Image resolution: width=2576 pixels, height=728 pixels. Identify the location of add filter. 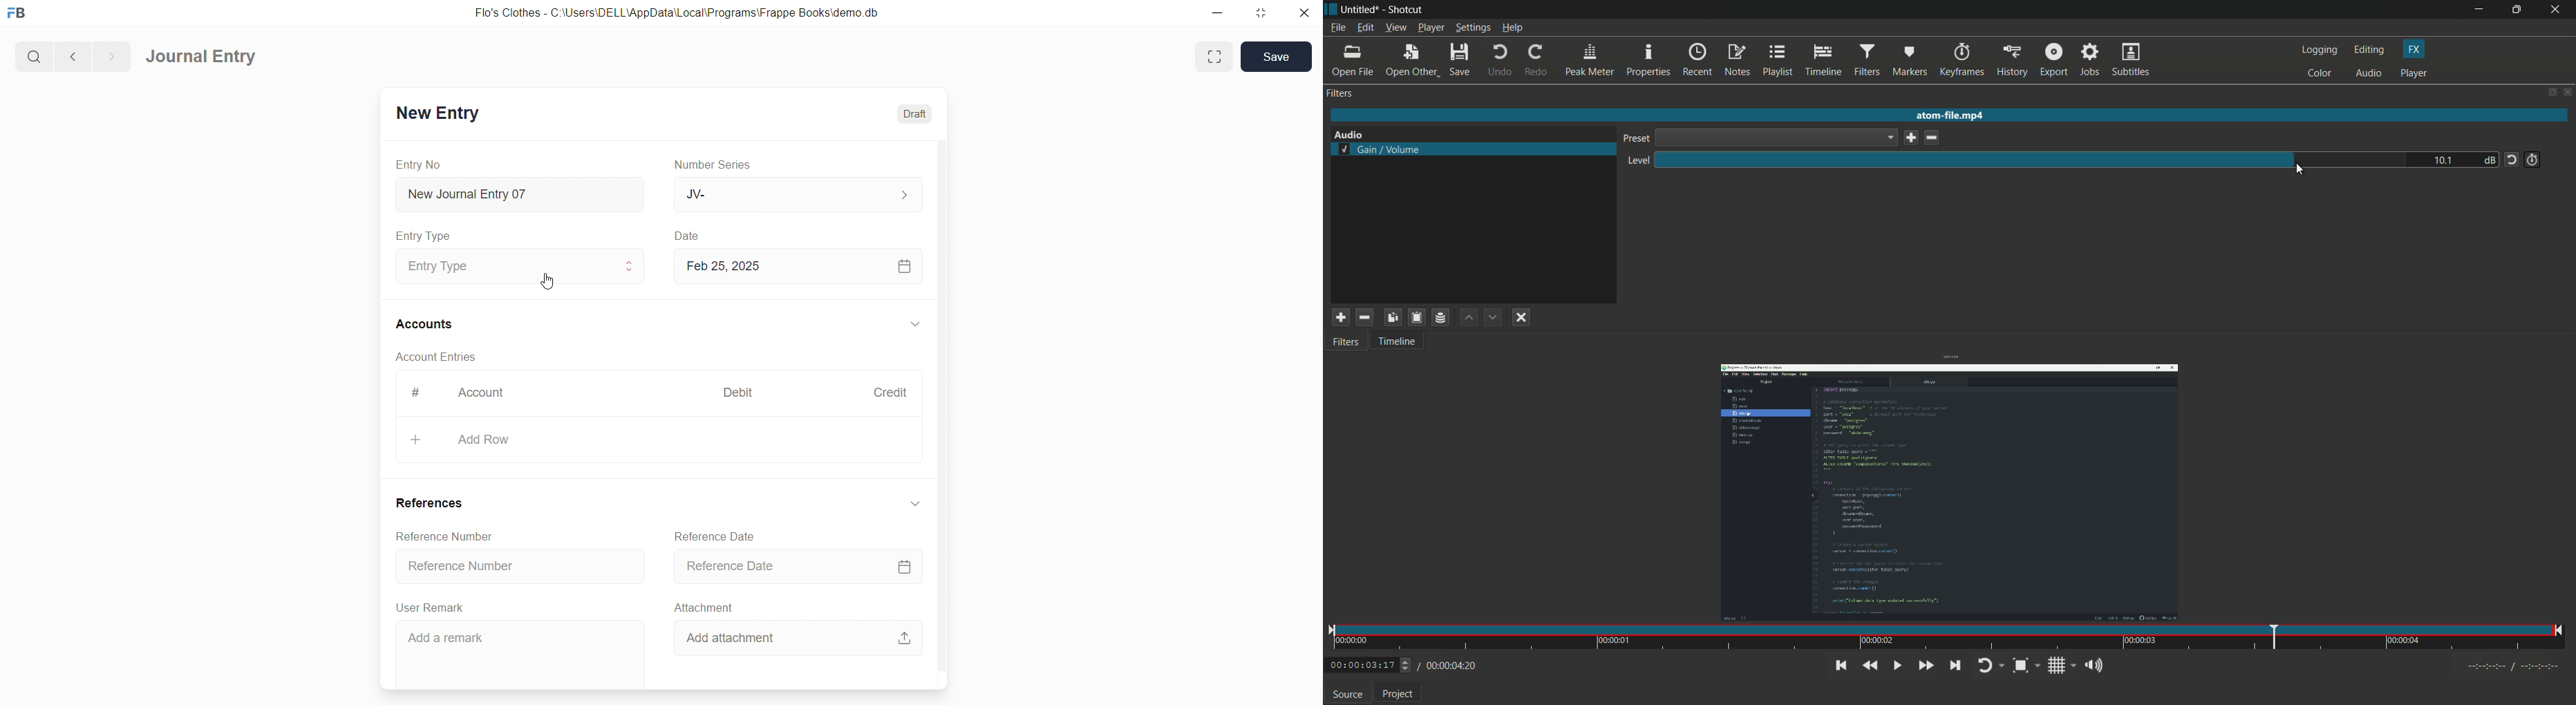
(1340, 317).